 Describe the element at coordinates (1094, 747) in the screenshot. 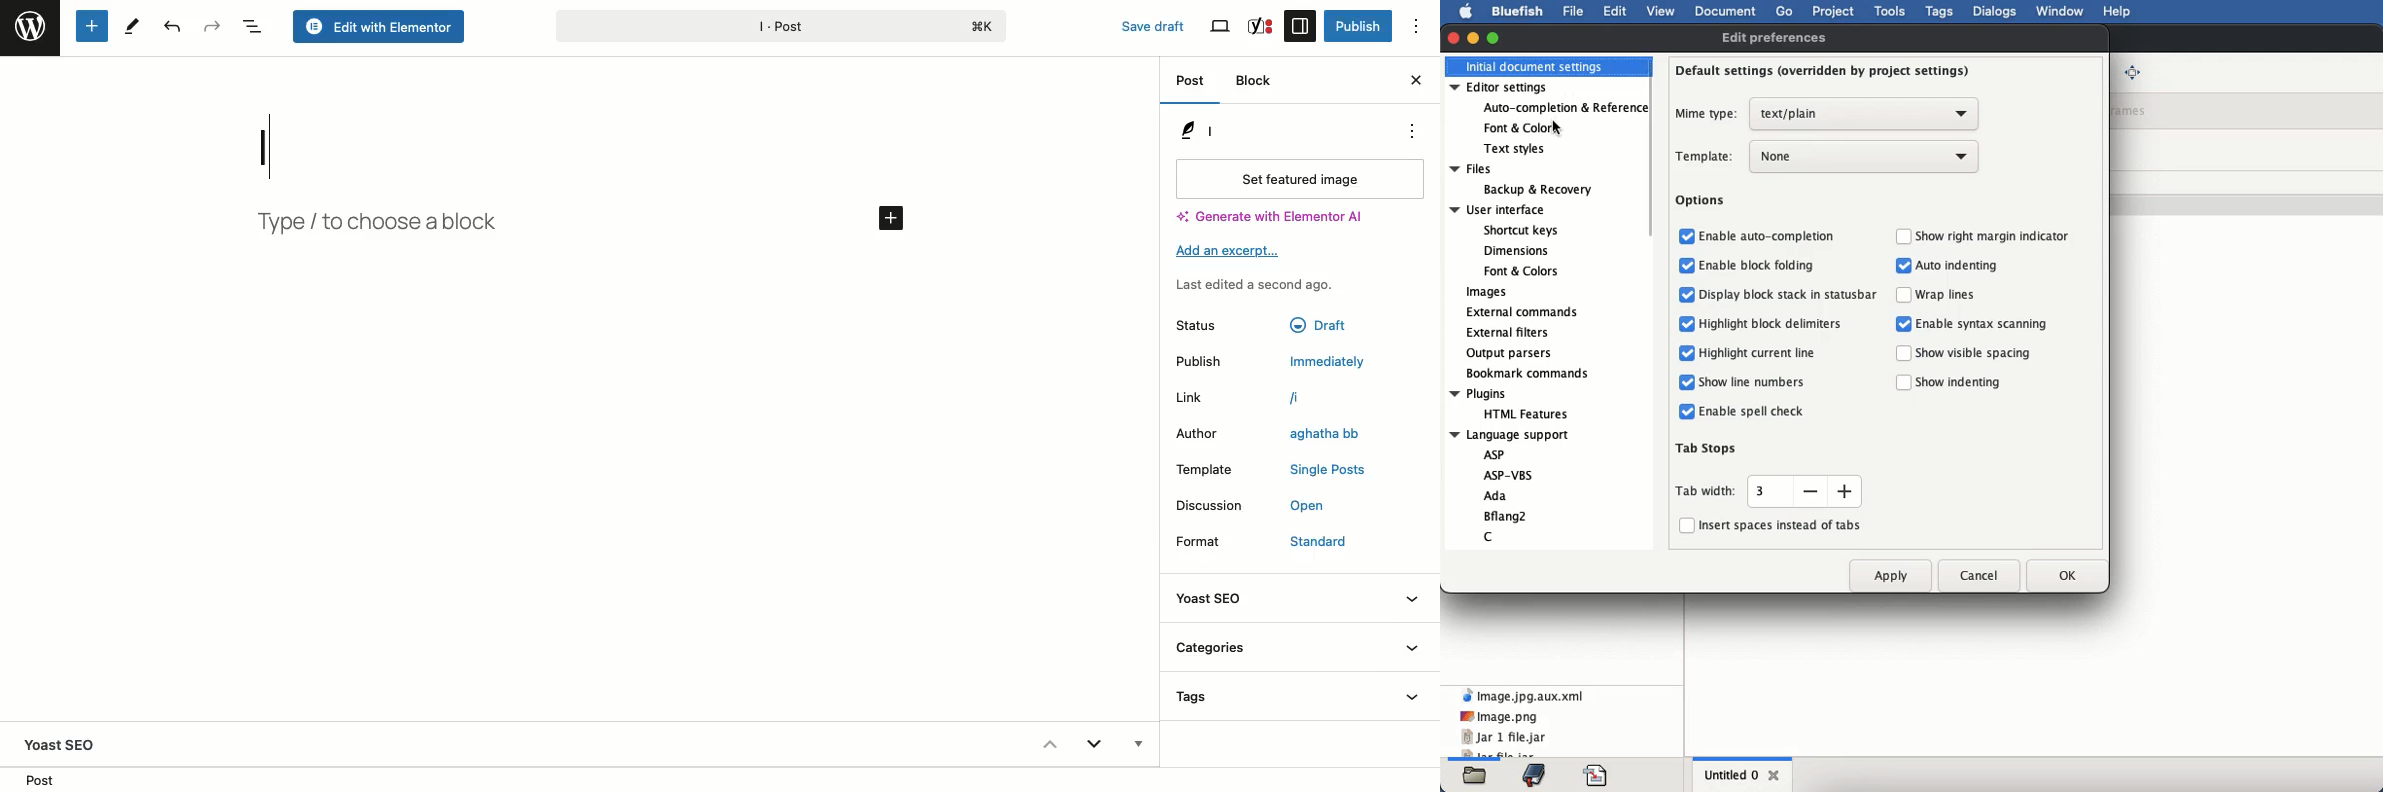

I see `Expand` at that location.